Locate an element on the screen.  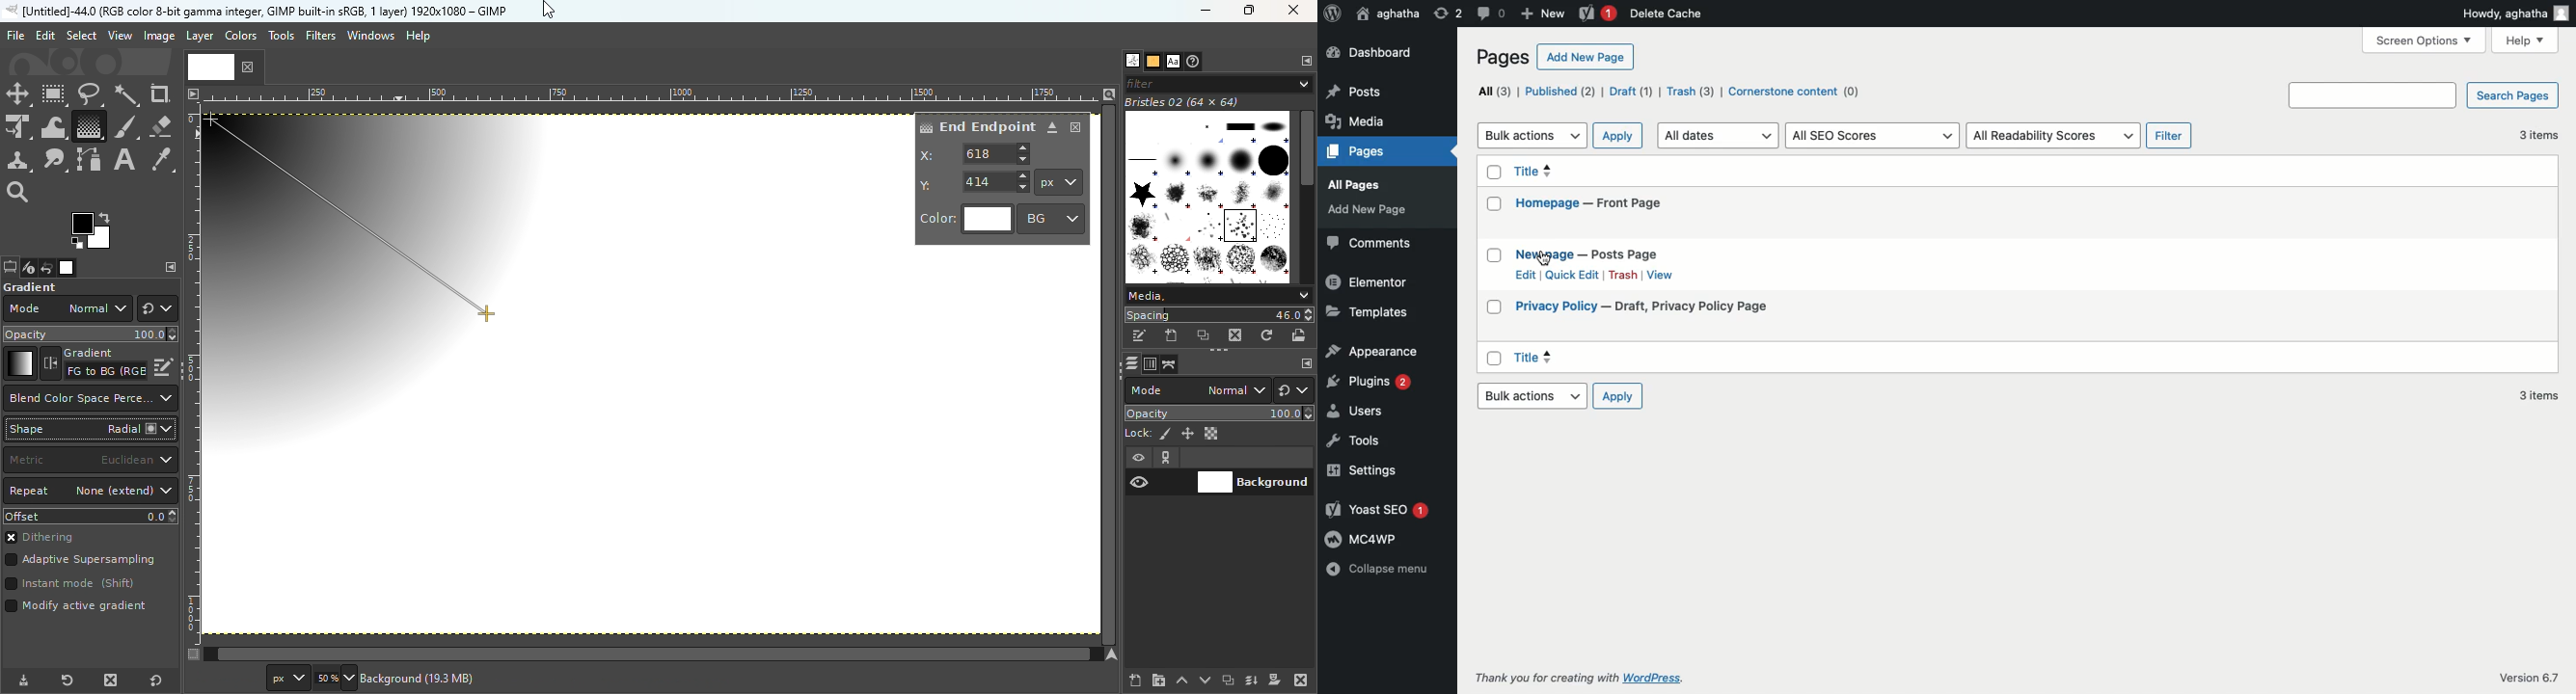
search box is located at coordinates (2372, 95).